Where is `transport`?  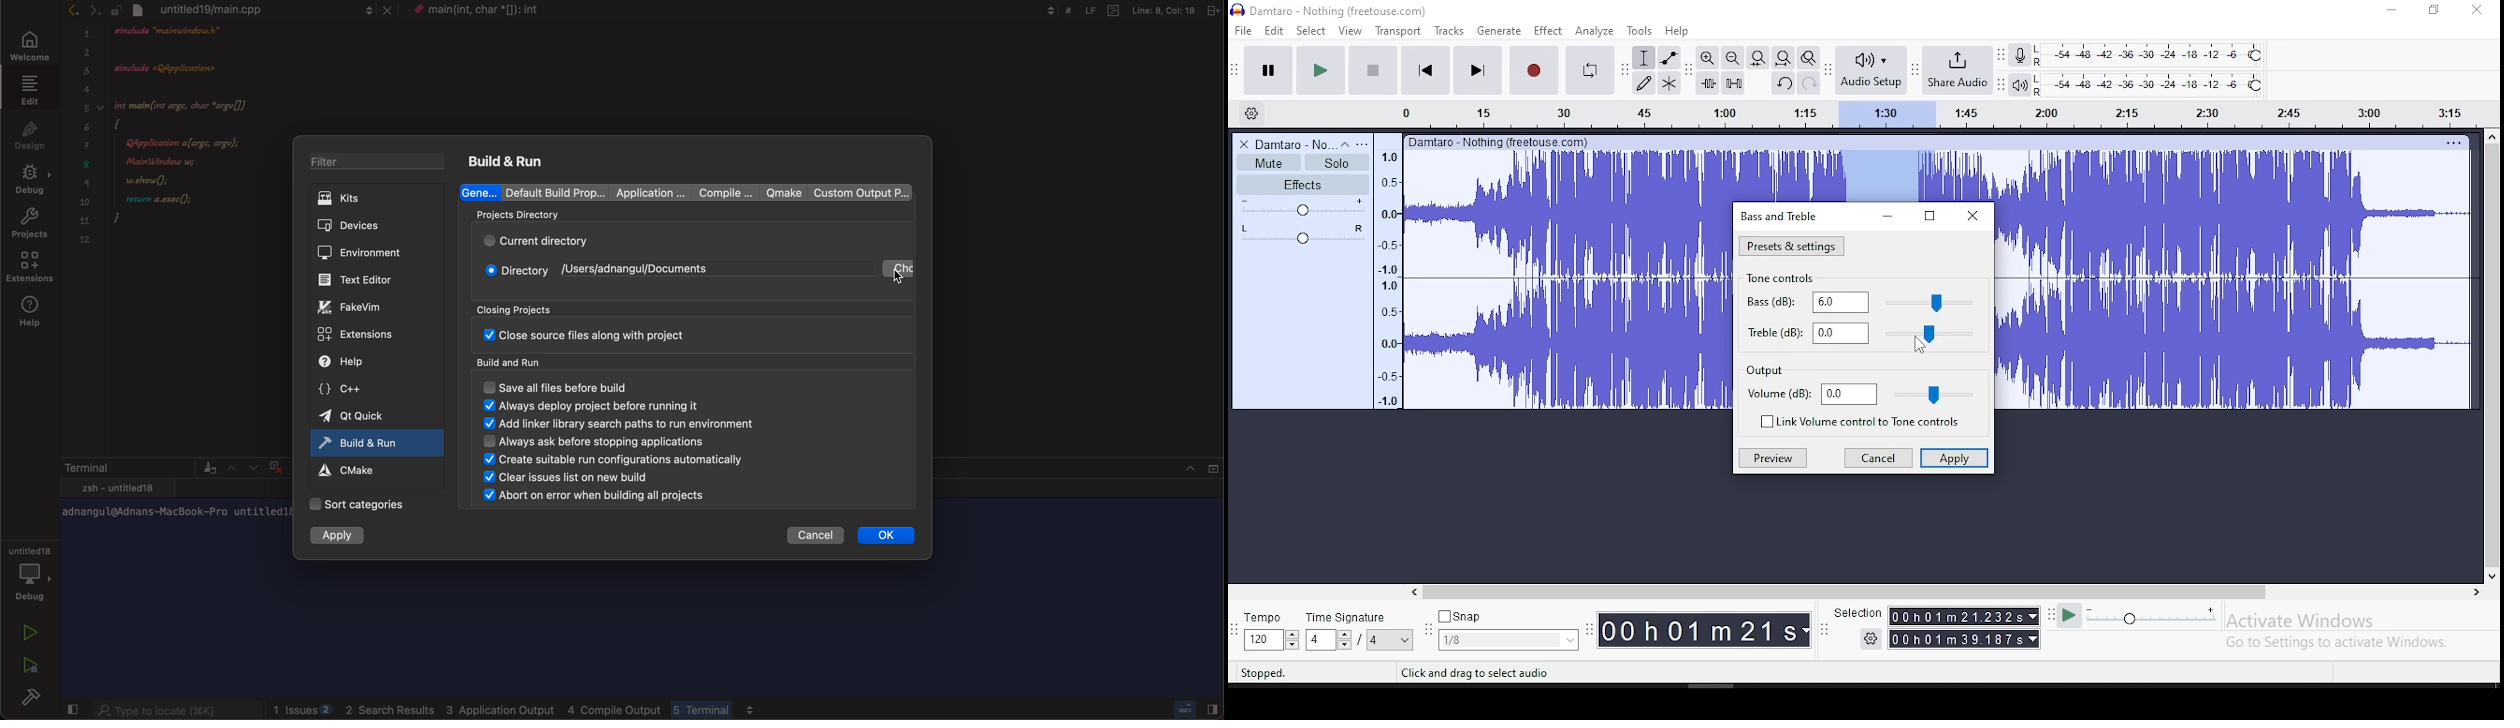 transport is located at coordinates (1398, 31).